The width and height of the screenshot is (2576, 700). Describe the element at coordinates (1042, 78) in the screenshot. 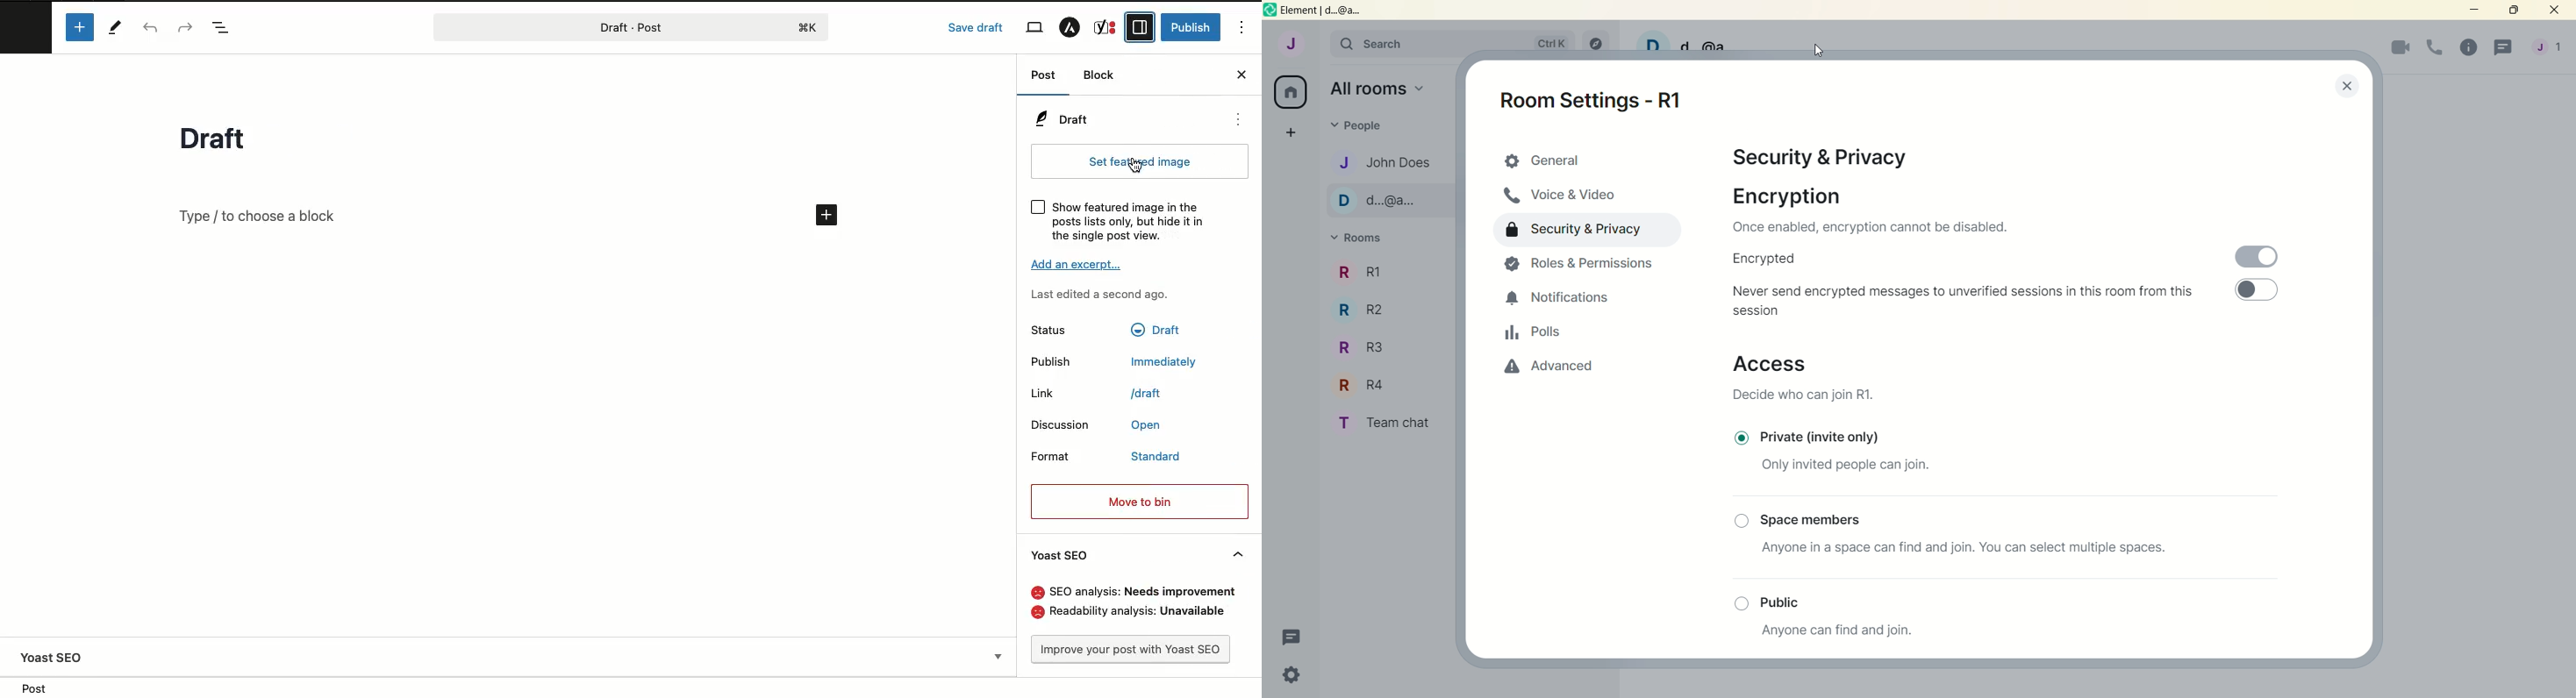

I see `Post` at that location.